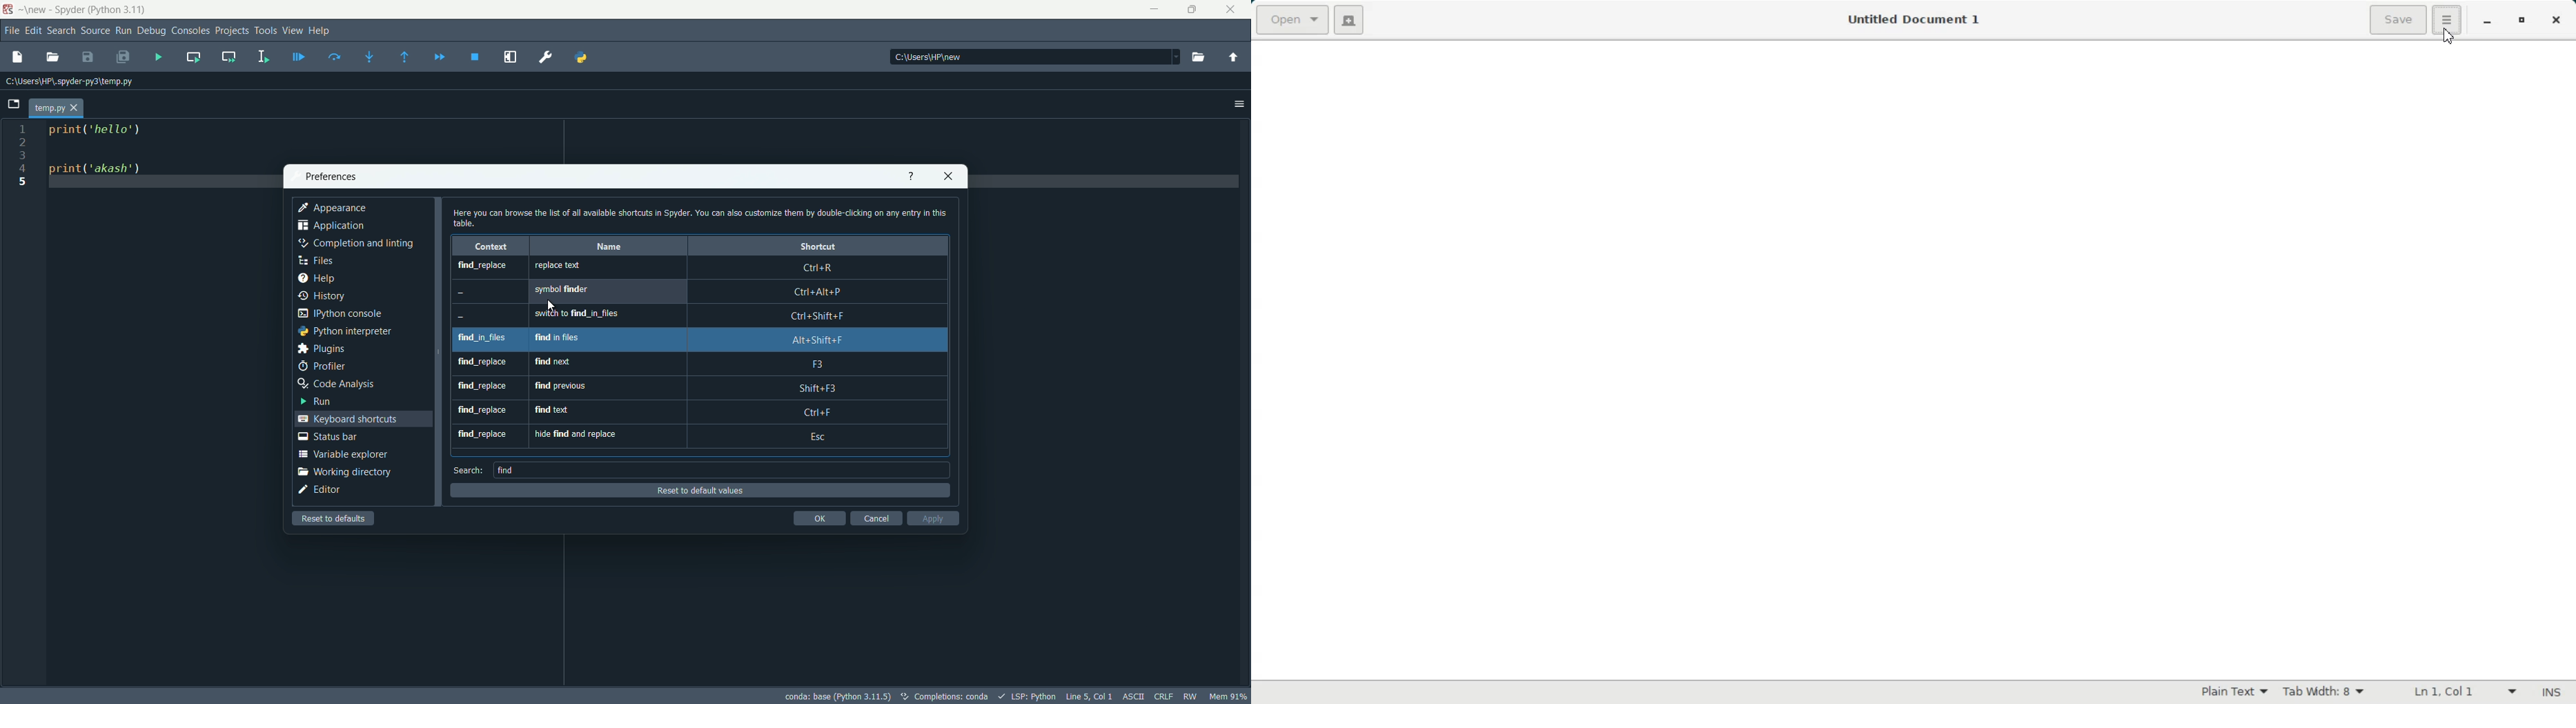  Describe the element at coordinates (96, 29) in the screenshot. I see `Source menu` at that location.